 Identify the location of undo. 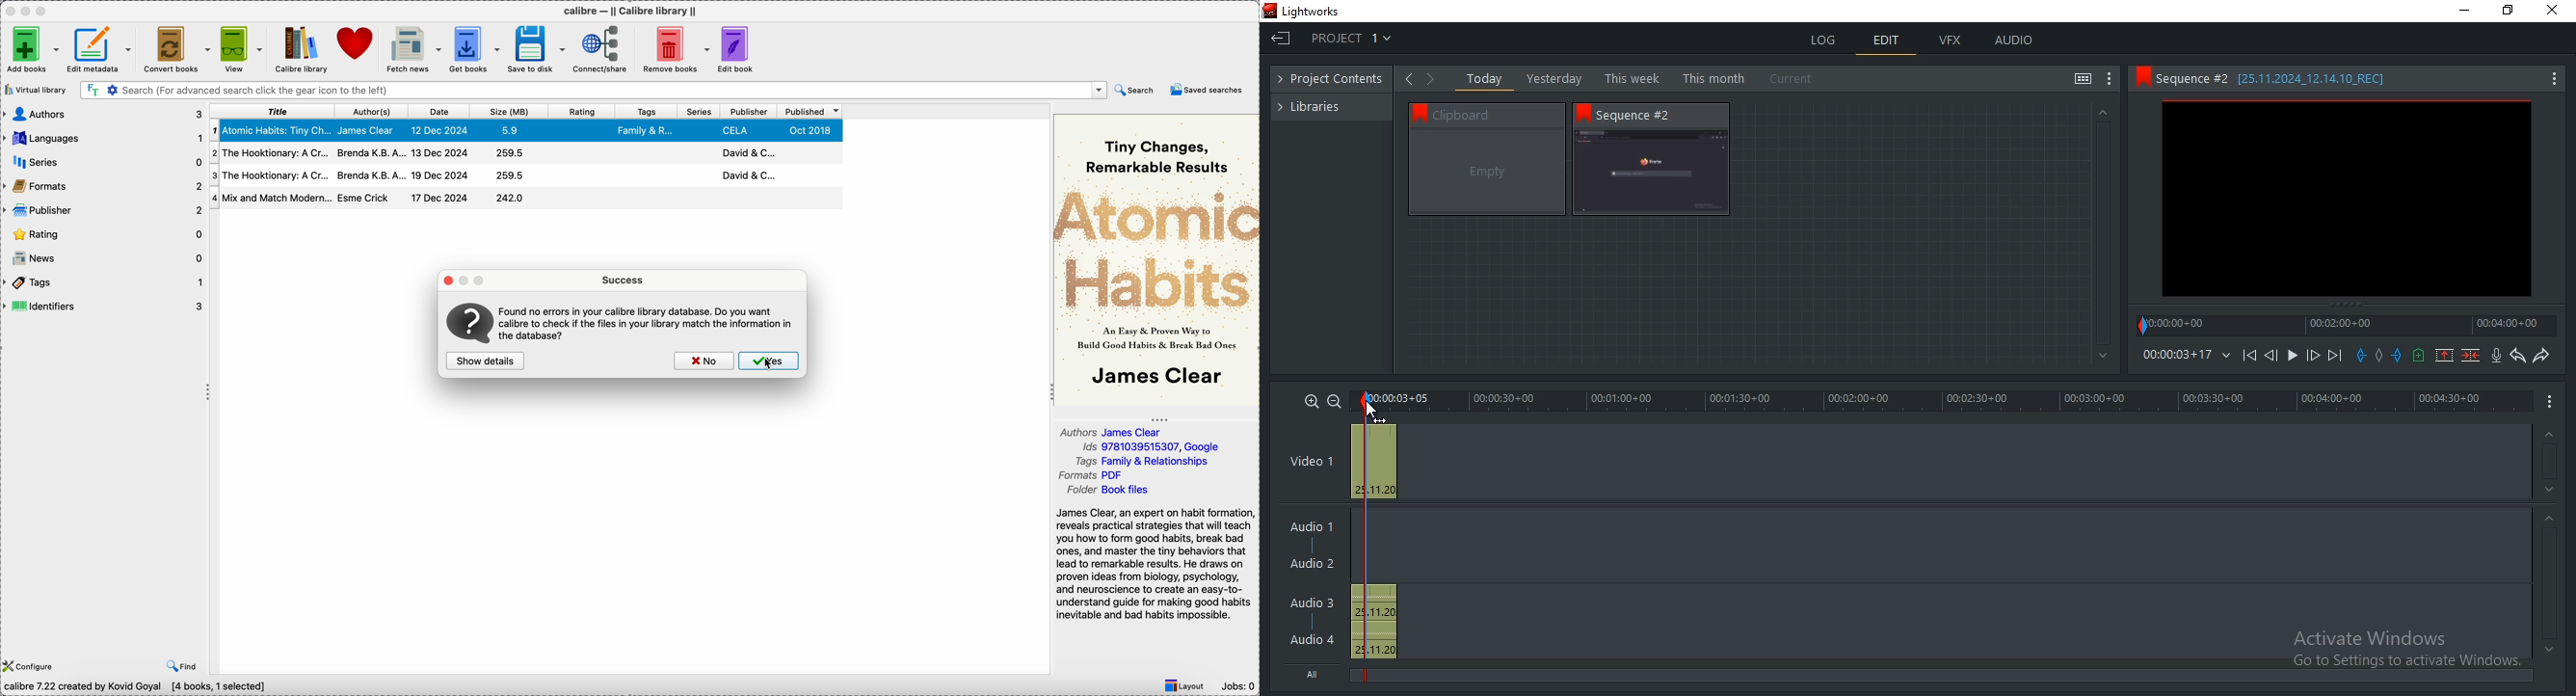
(2518, 356).